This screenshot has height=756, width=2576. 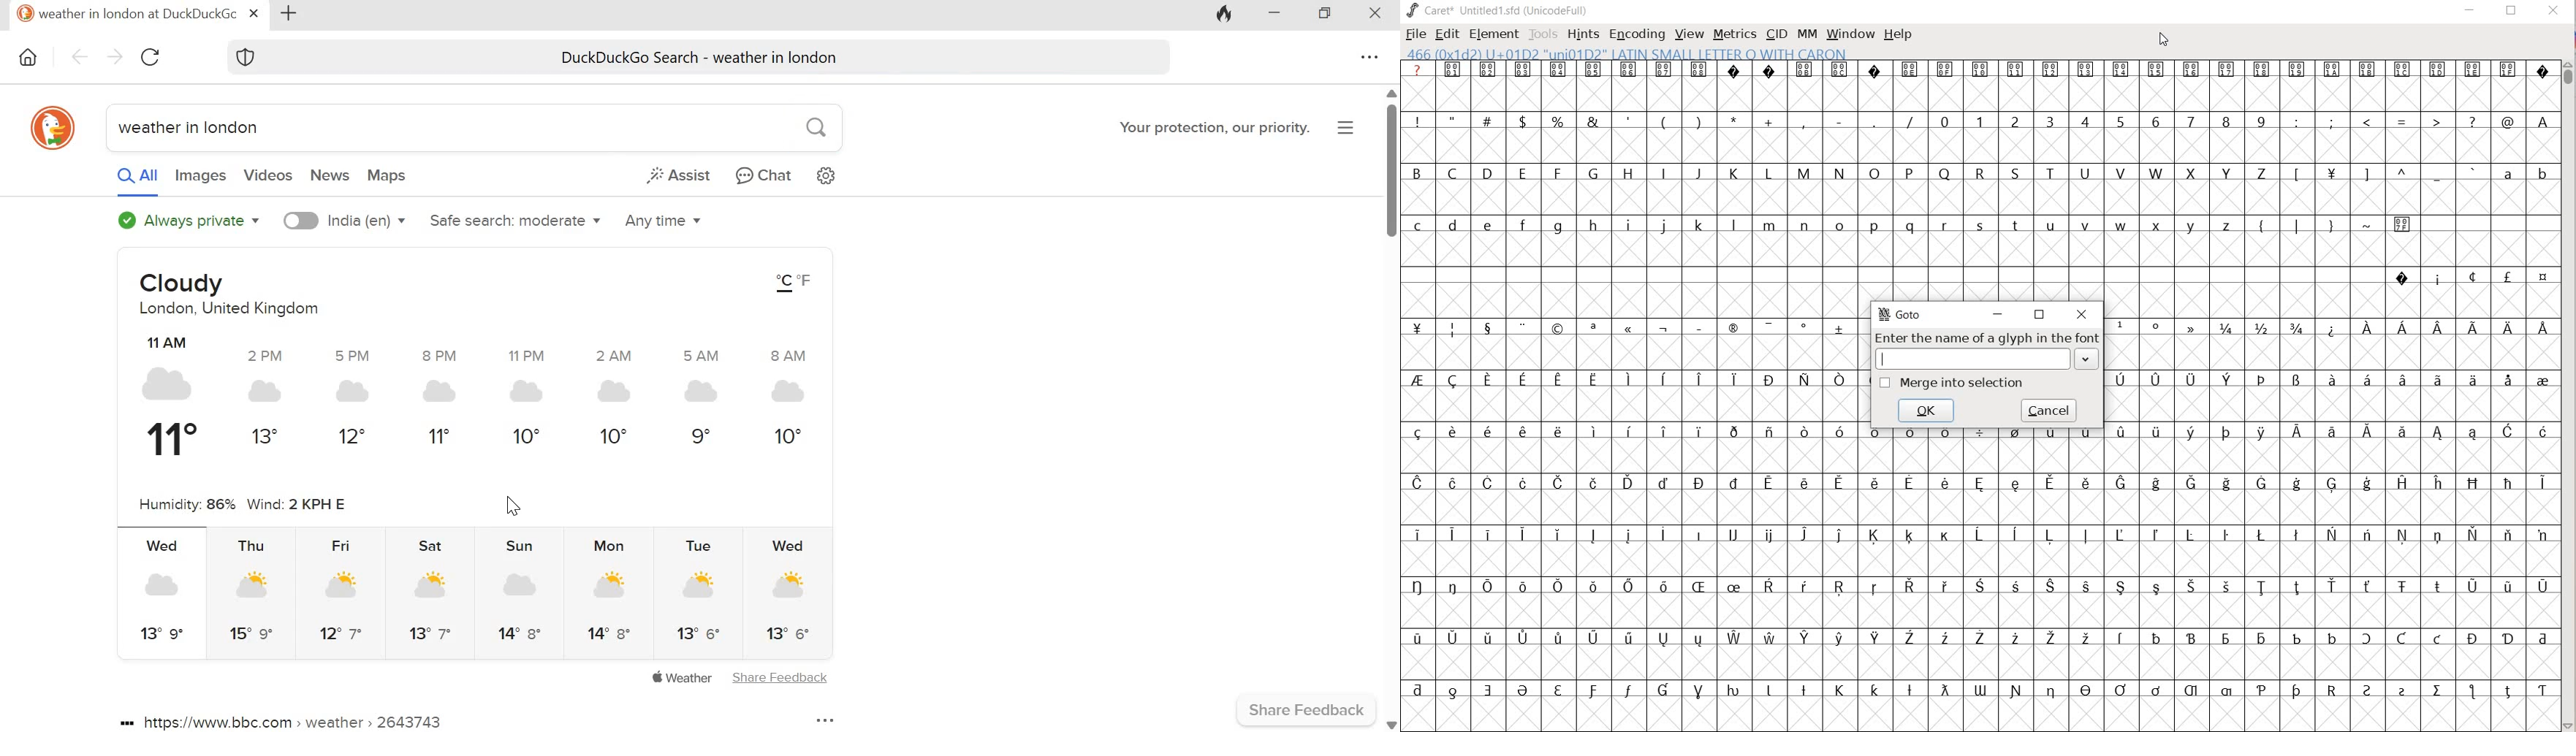 I want to click on Close tab, so click(x=254, y=13).